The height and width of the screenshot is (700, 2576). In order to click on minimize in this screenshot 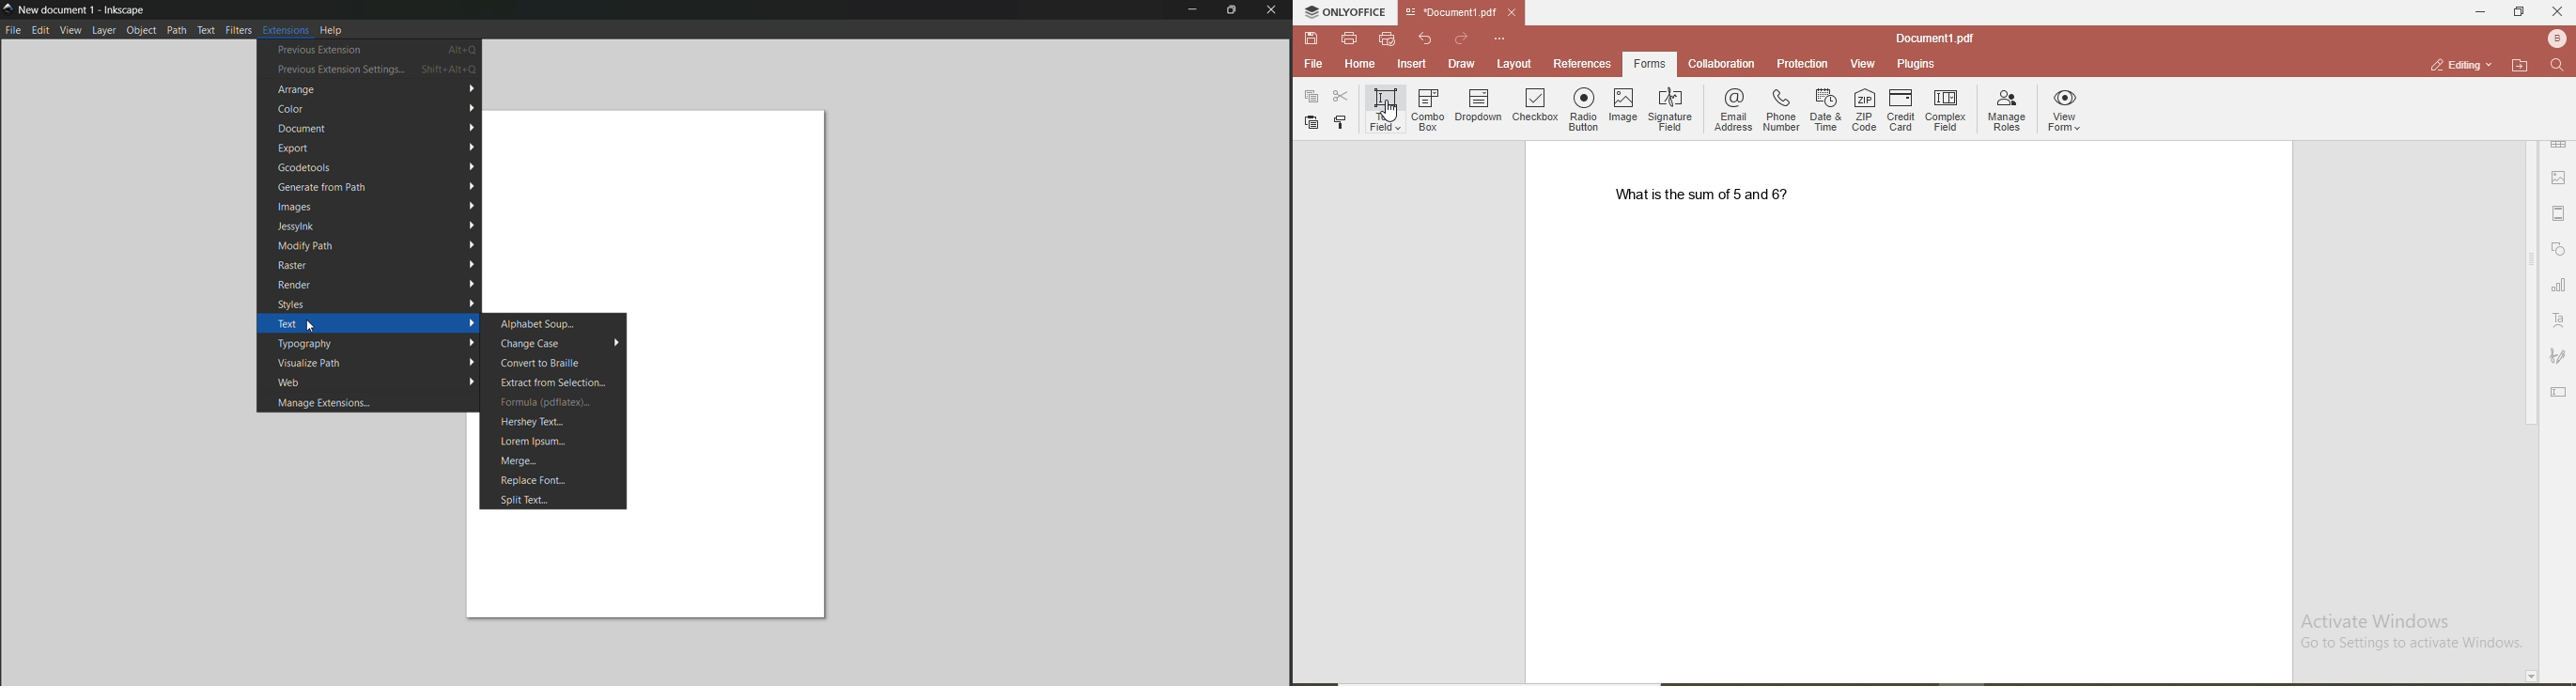, I will do `click(1193, 10)`.